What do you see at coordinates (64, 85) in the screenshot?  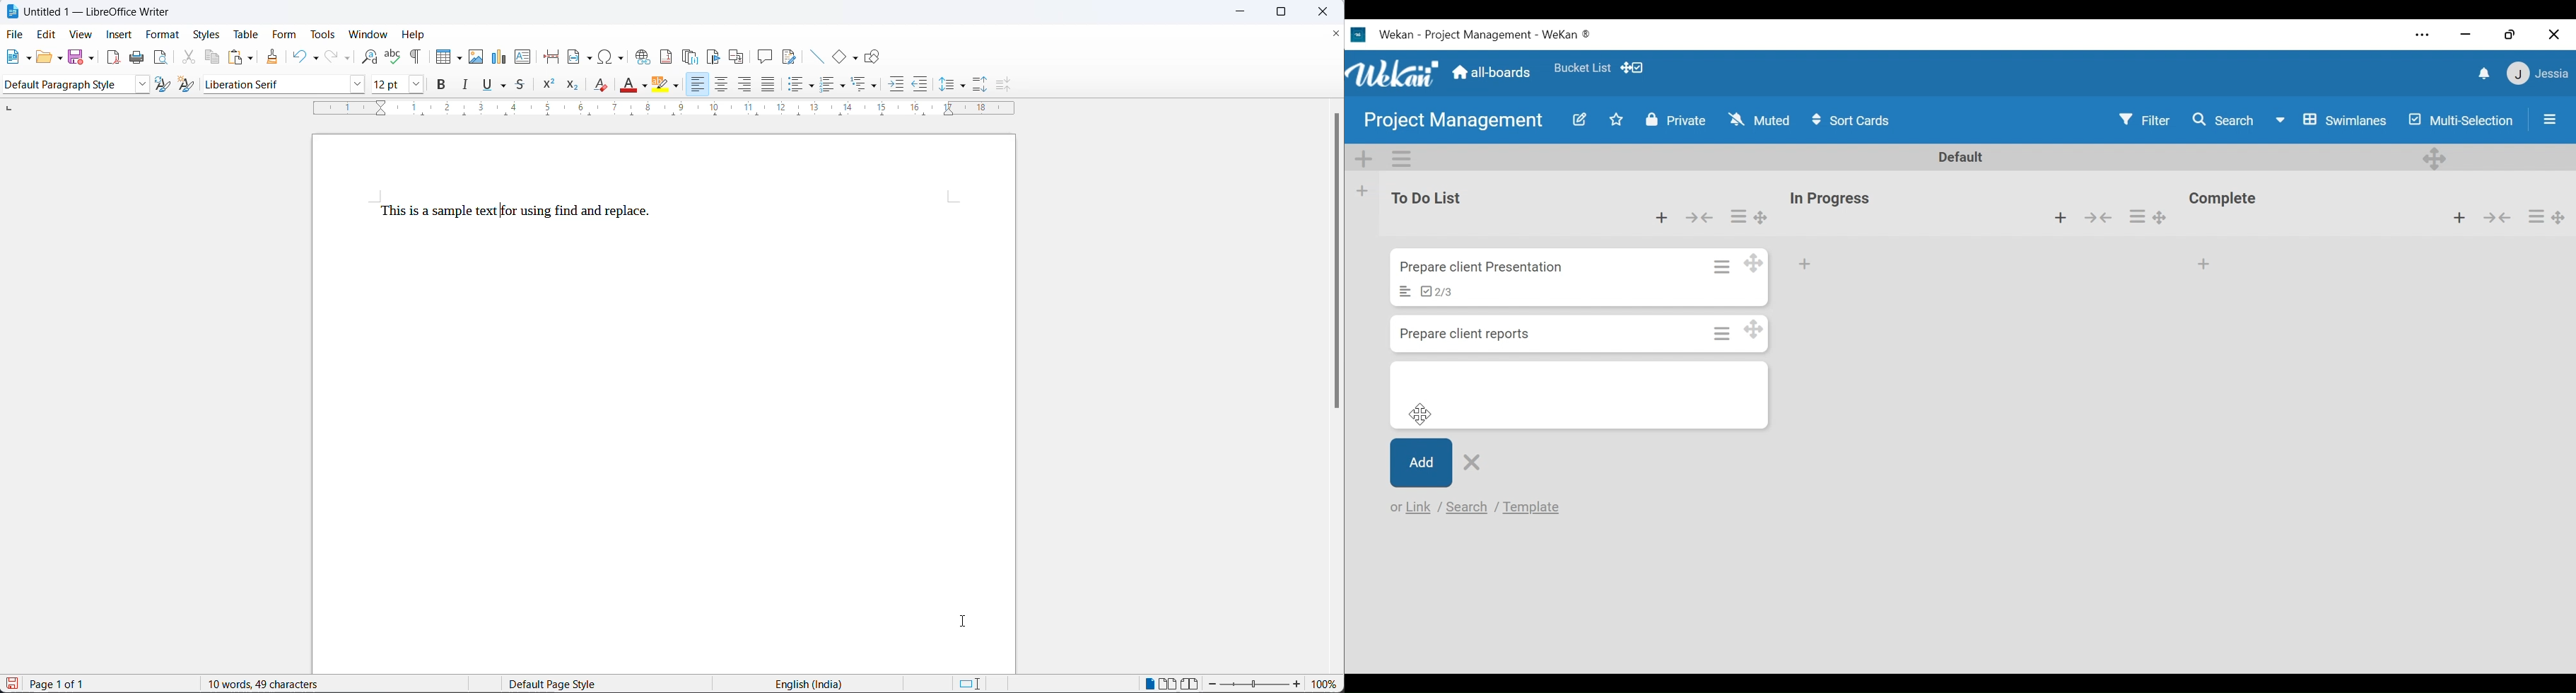 I see `paragraph style` at bounding box center [64, 85].